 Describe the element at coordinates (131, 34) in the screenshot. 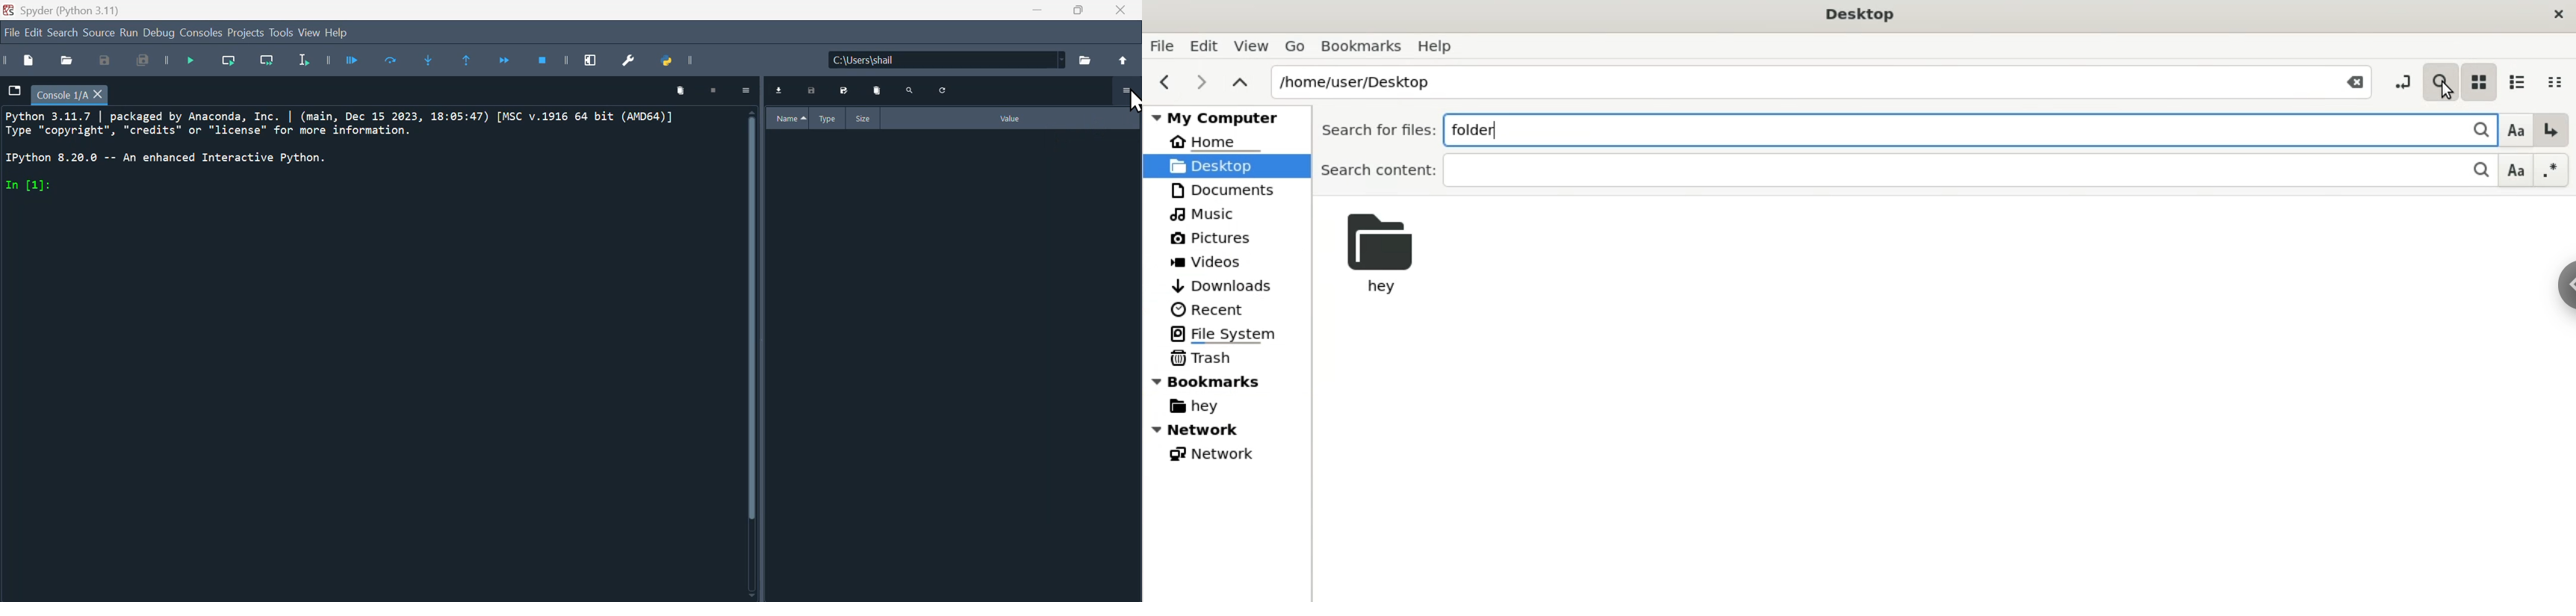

I see `Run` at that location.